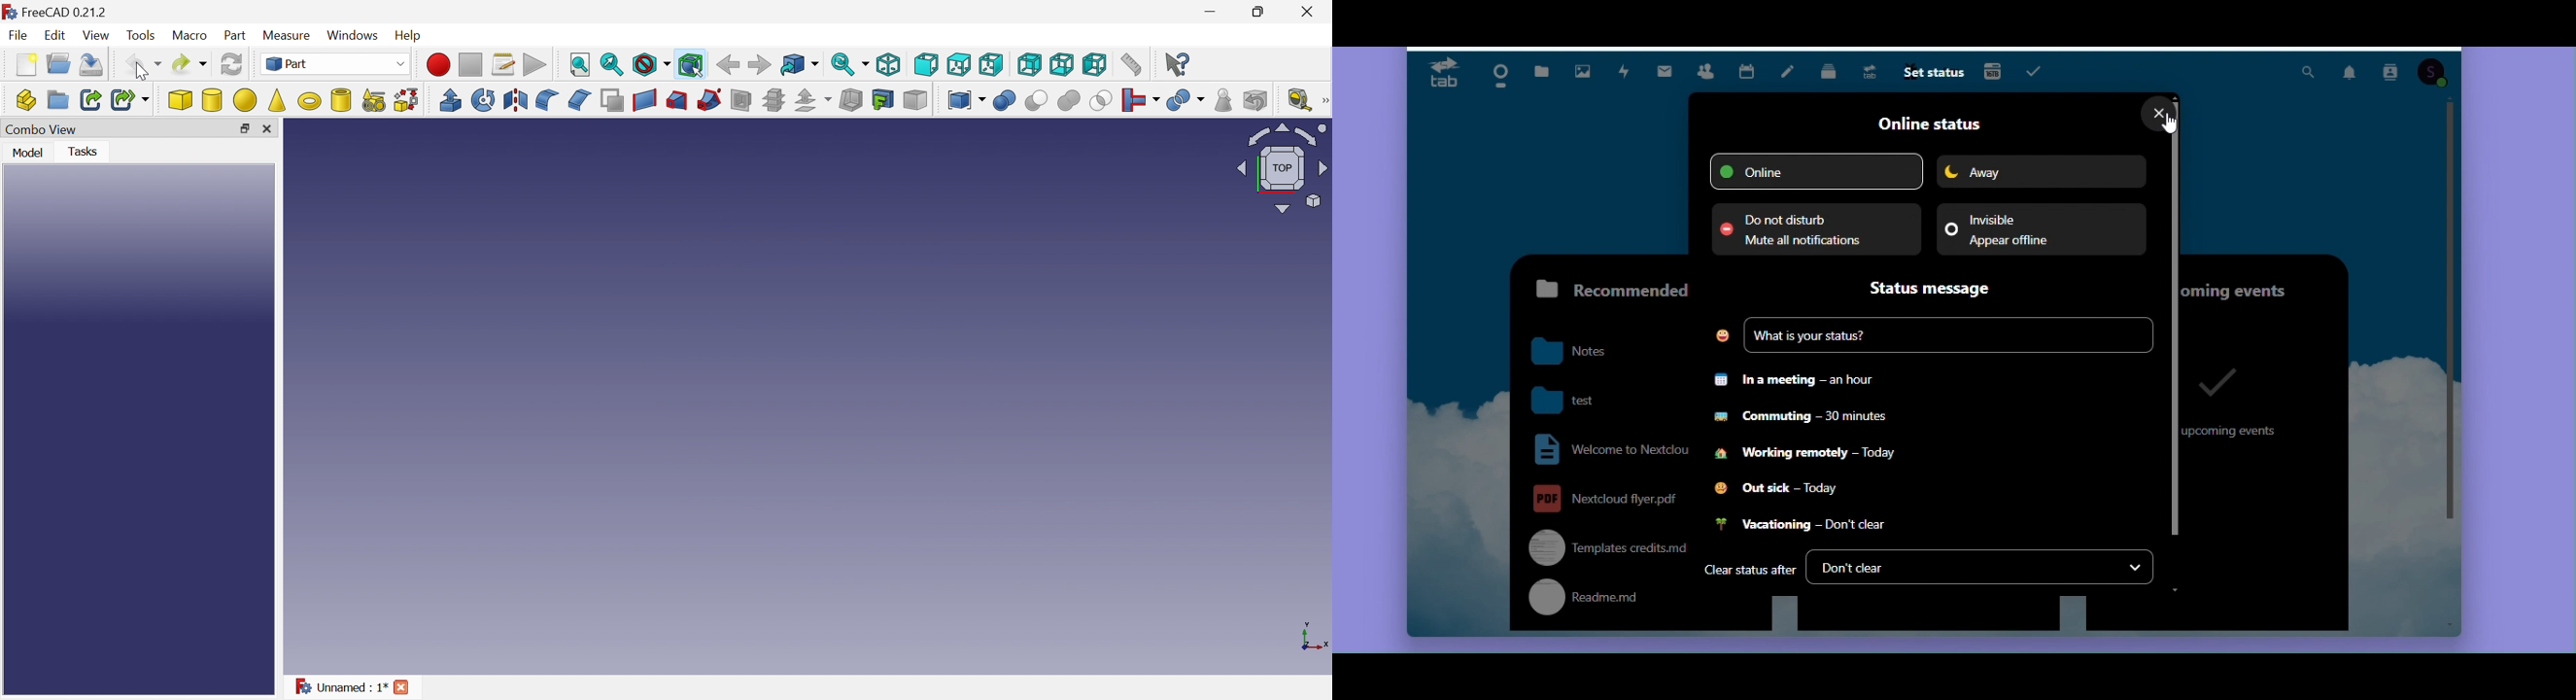 This screenshot has height=700, width=2576. I want to click on Make link, so click(91, 99).